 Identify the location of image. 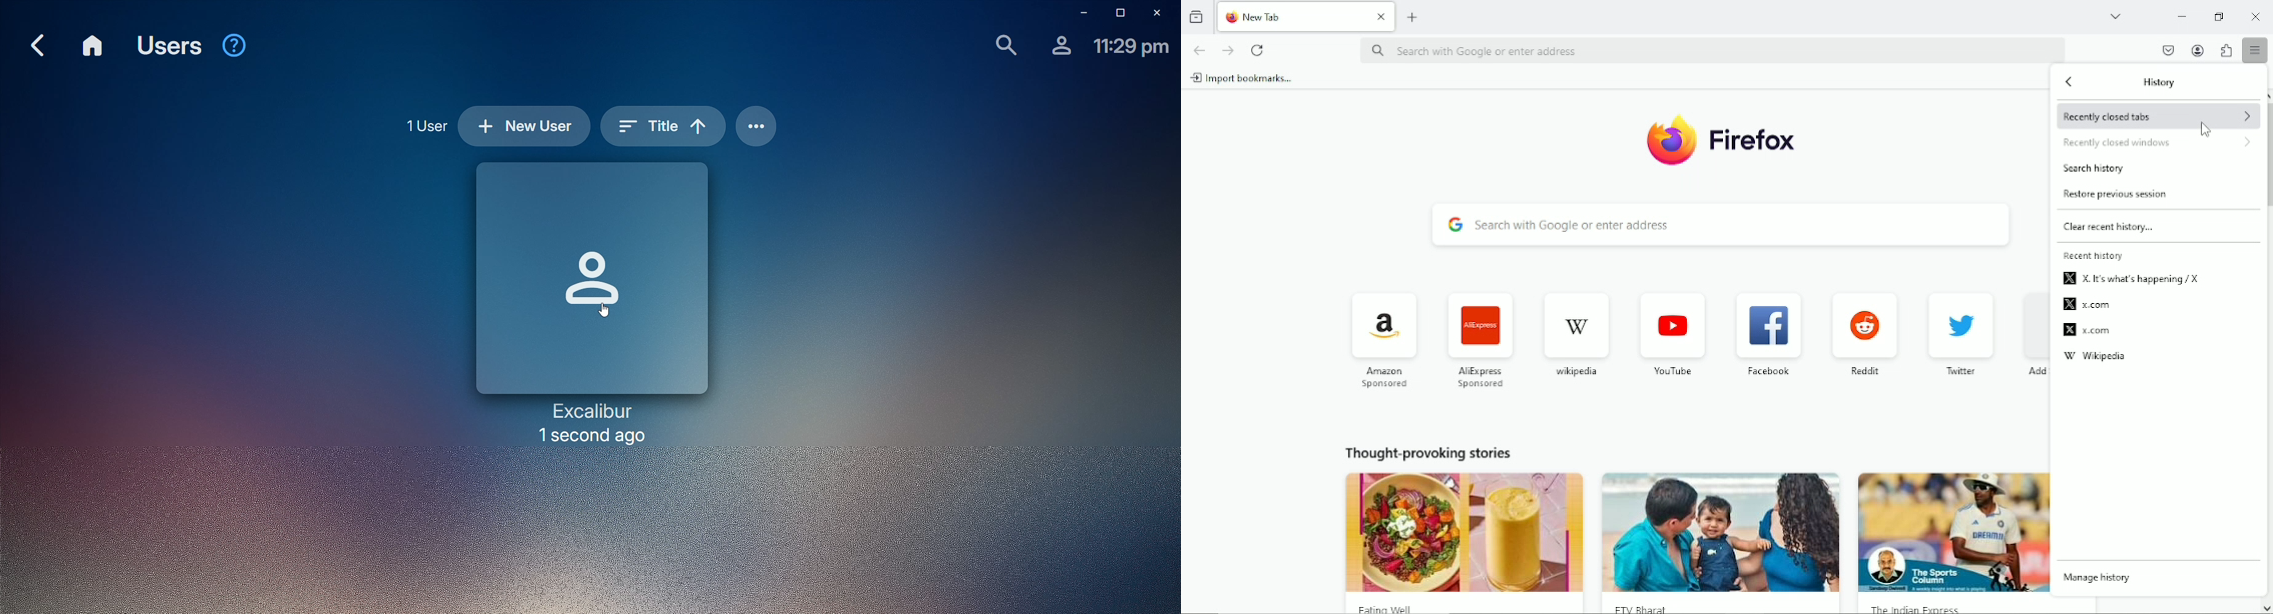
(1461, 531).